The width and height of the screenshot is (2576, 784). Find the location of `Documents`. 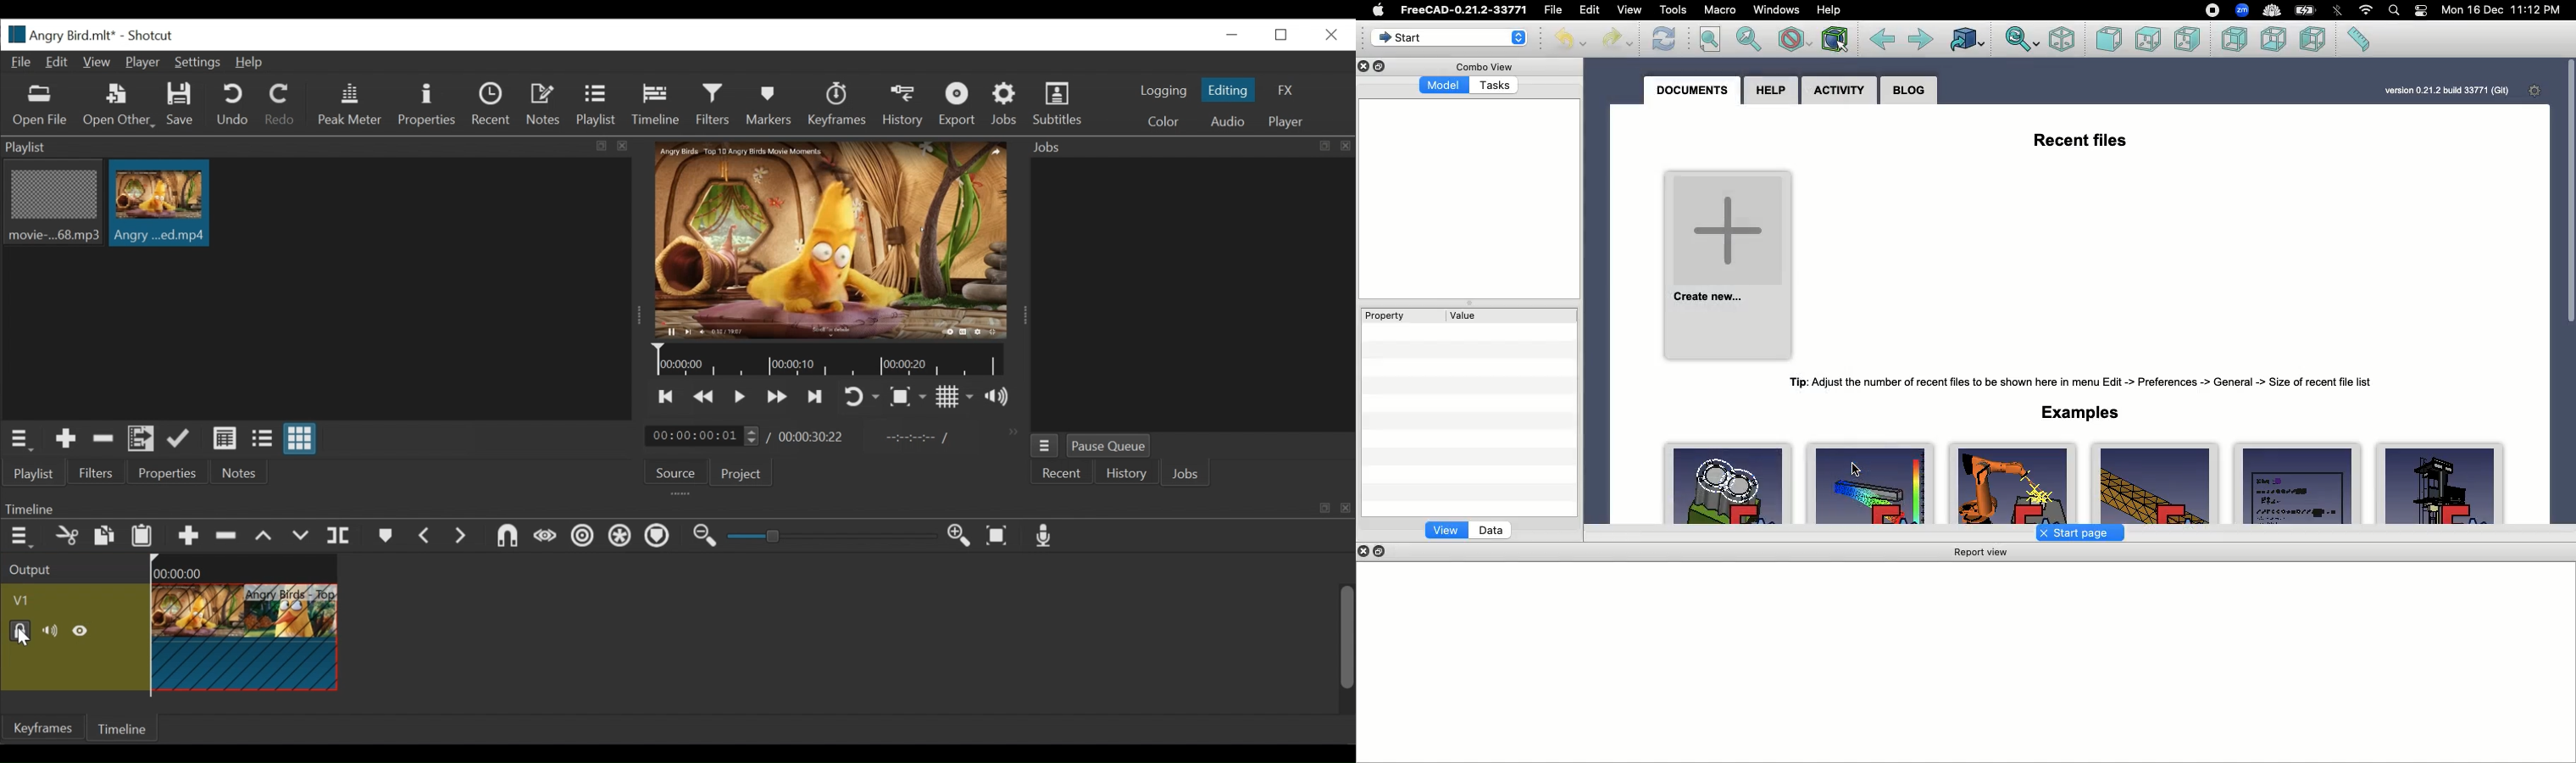

Documents is located at coordinates (1694, 91).